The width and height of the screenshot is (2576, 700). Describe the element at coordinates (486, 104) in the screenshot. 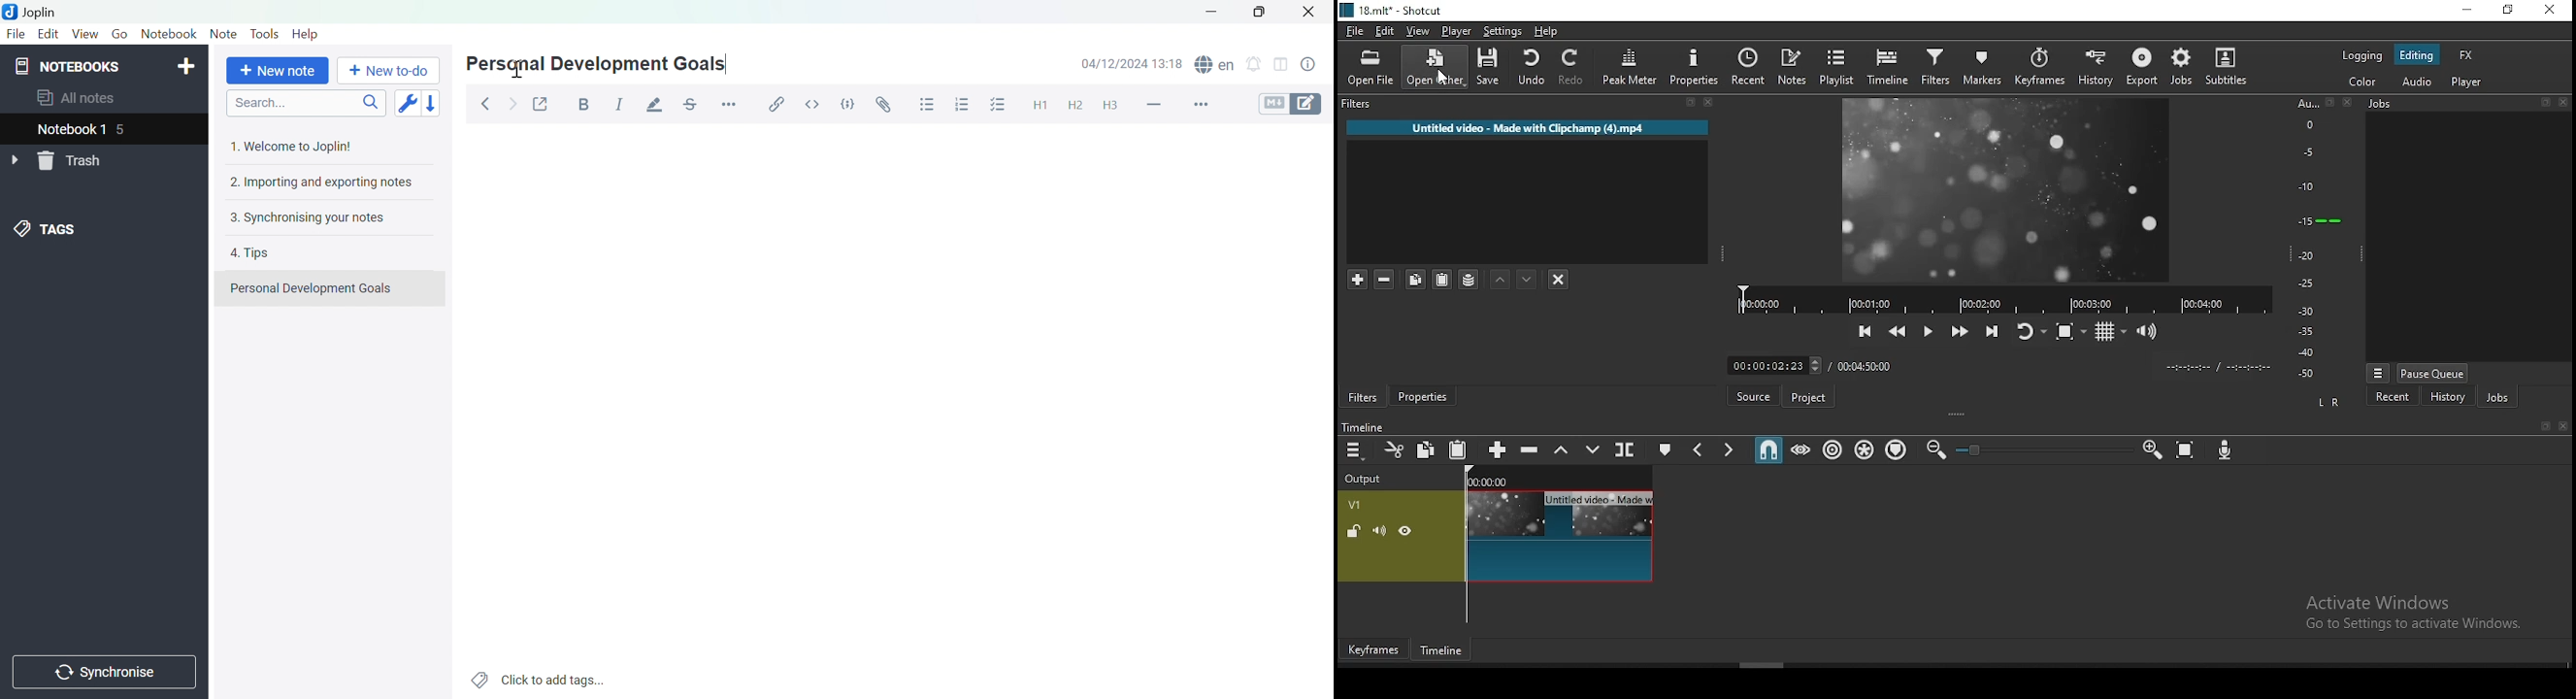

I see `Back` at that location.